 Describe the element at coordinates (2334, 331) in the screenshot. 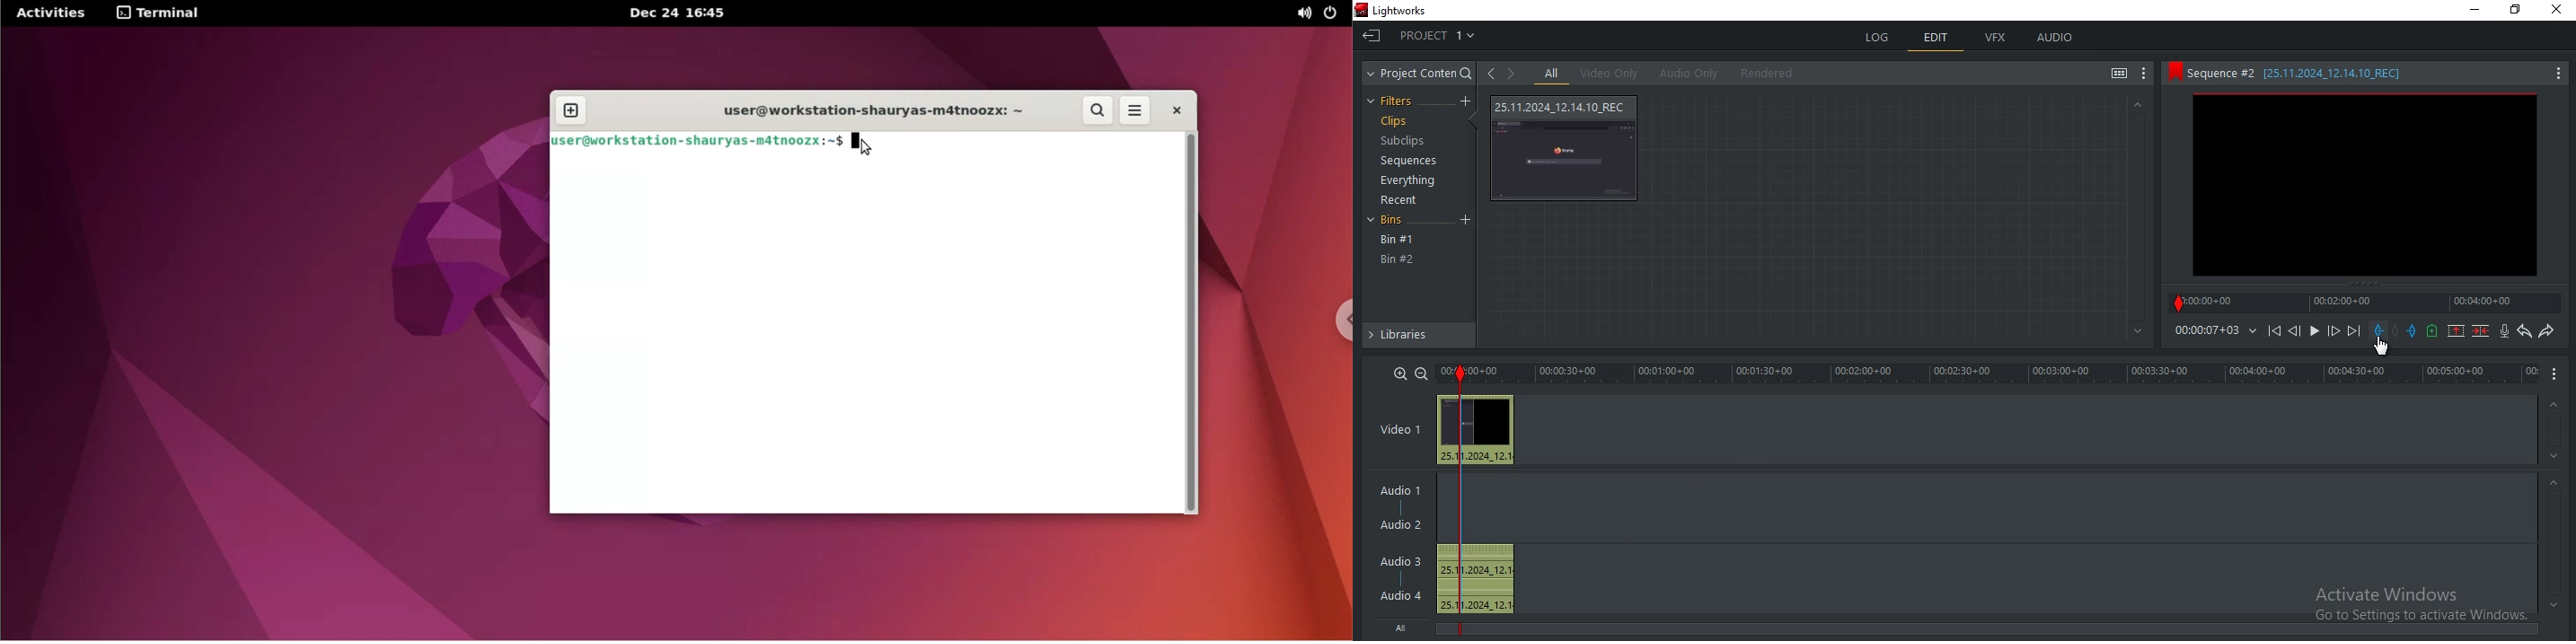

I see `Forward` at that location.